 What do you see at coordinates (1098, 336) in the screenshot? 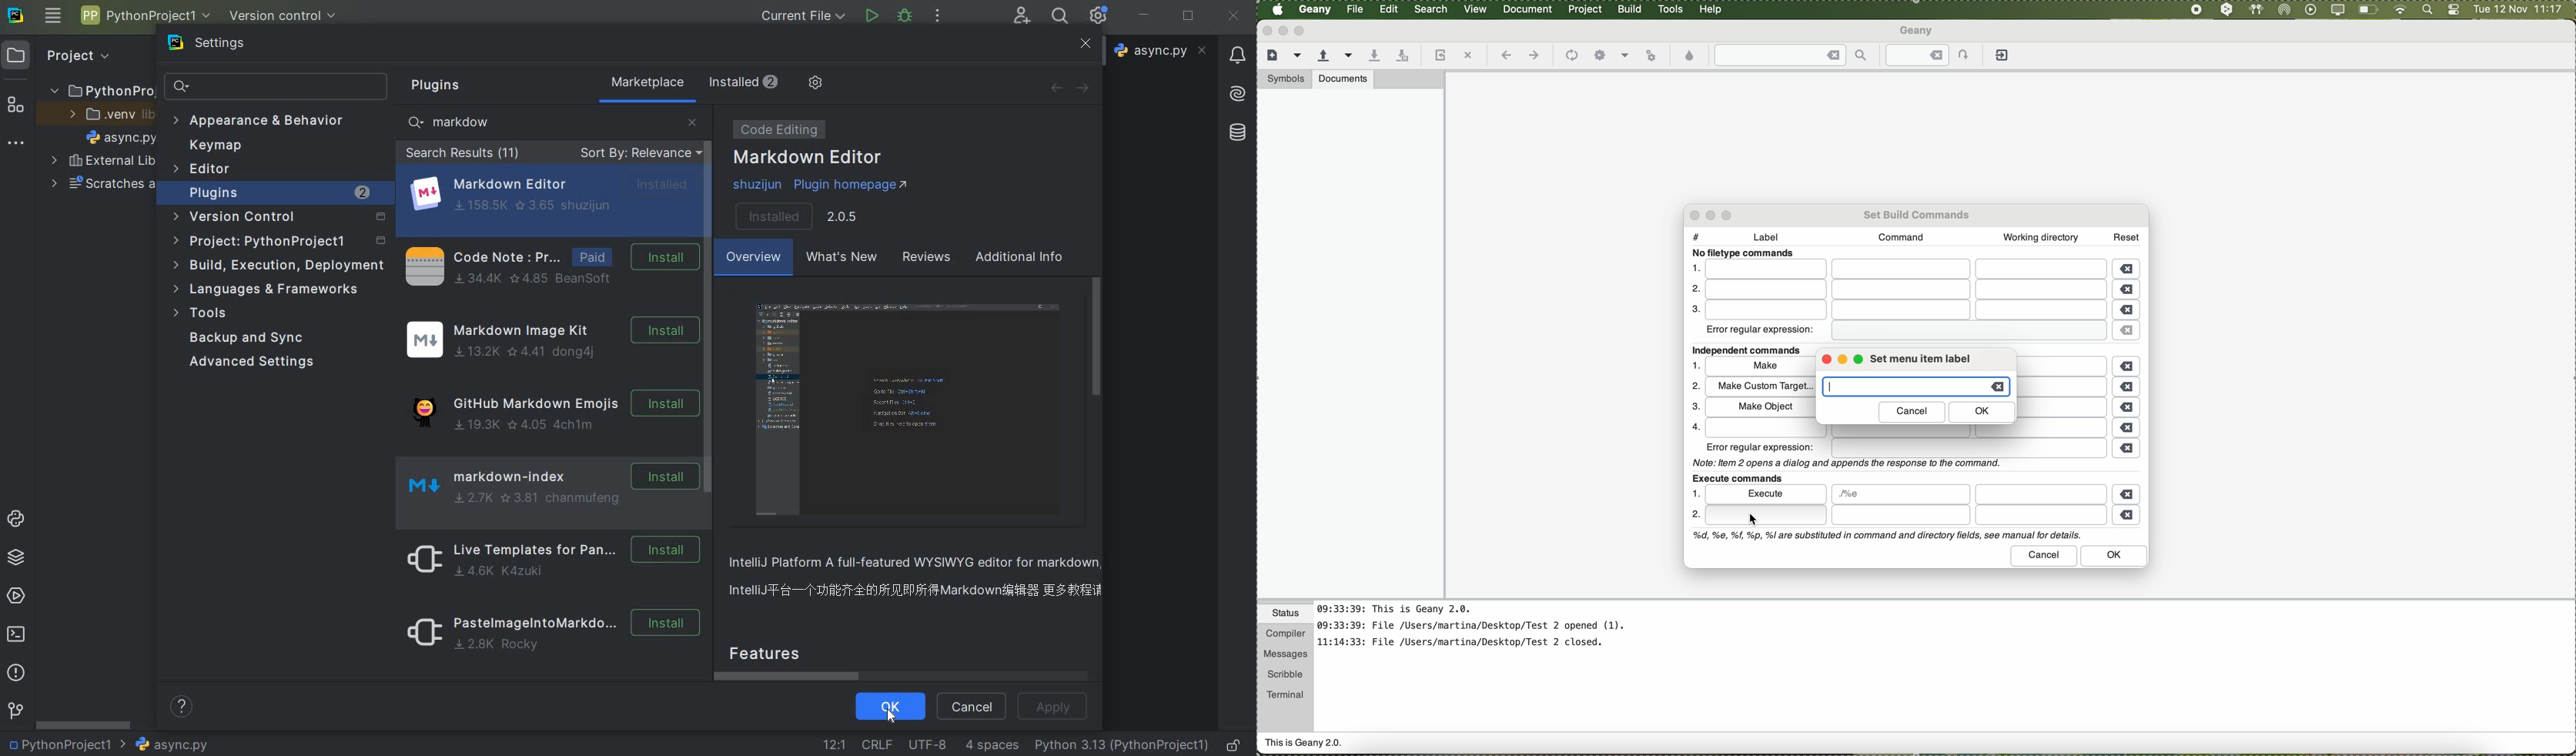
I see `scrollbar` at bounding box center [1098, 336].